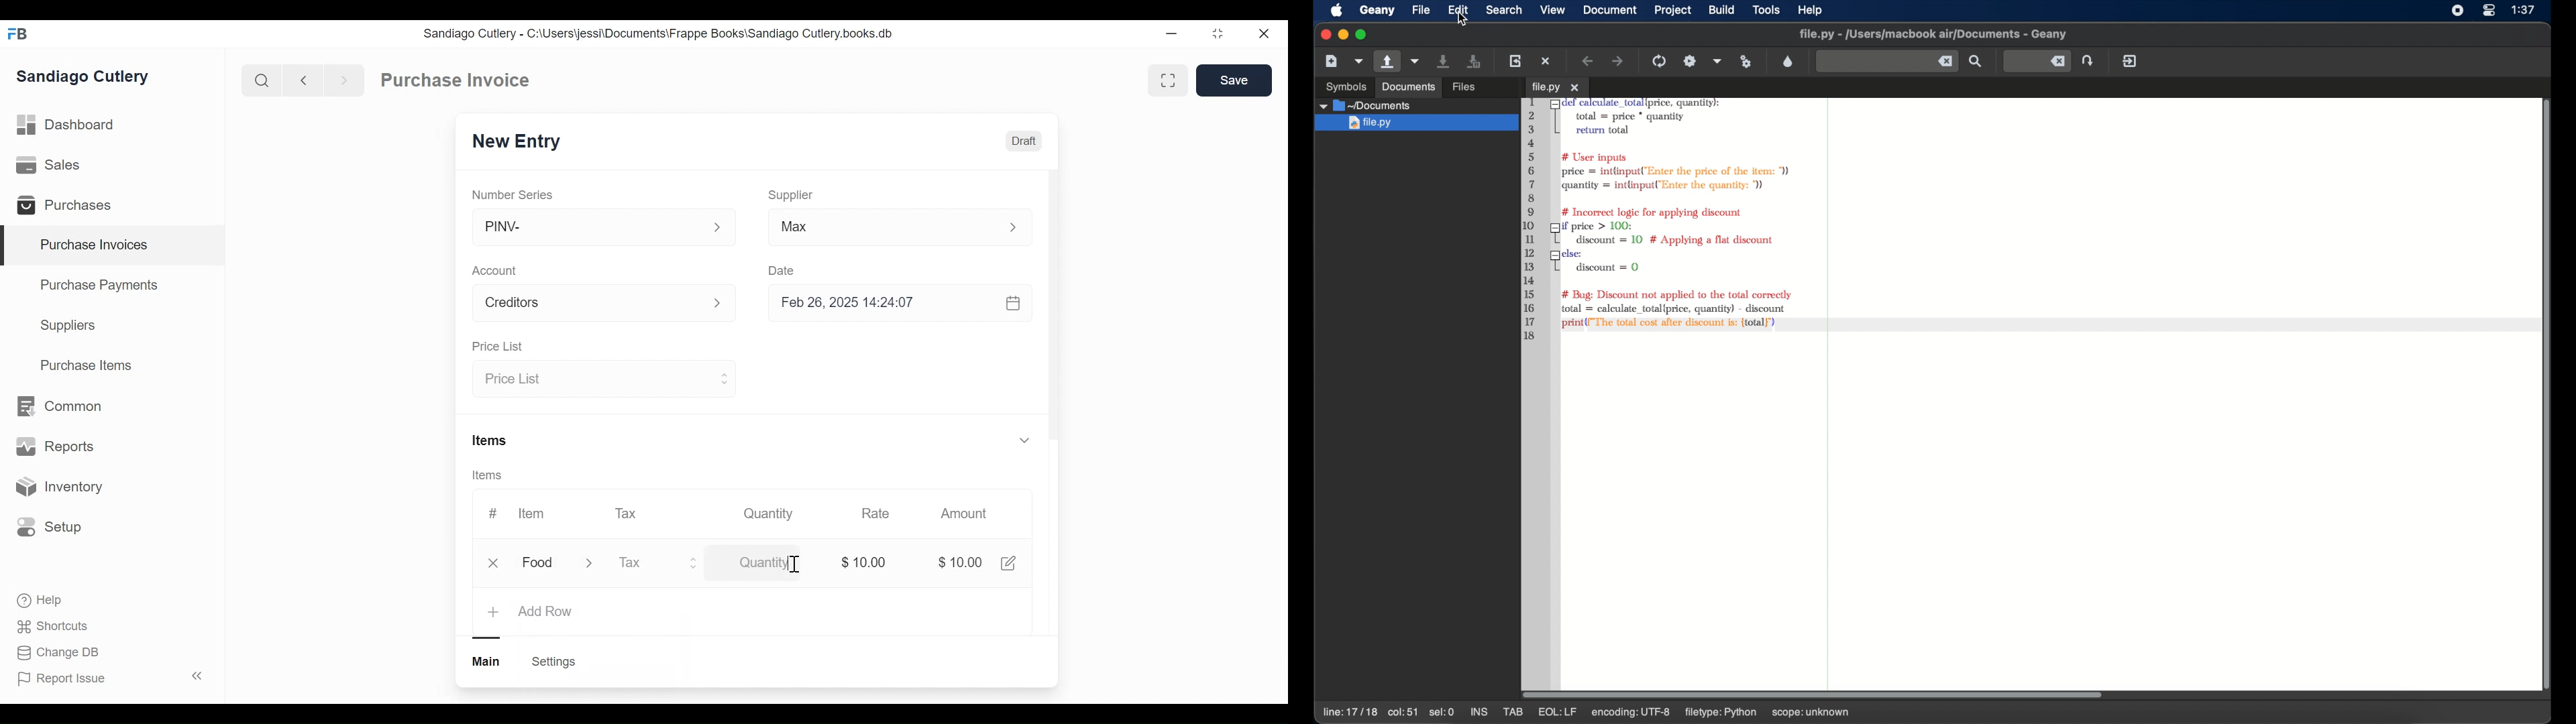 The image size is (2576, 728). Describe the element at coordinates (771, 561) in the screenshot. I see `Quantity` at that location.